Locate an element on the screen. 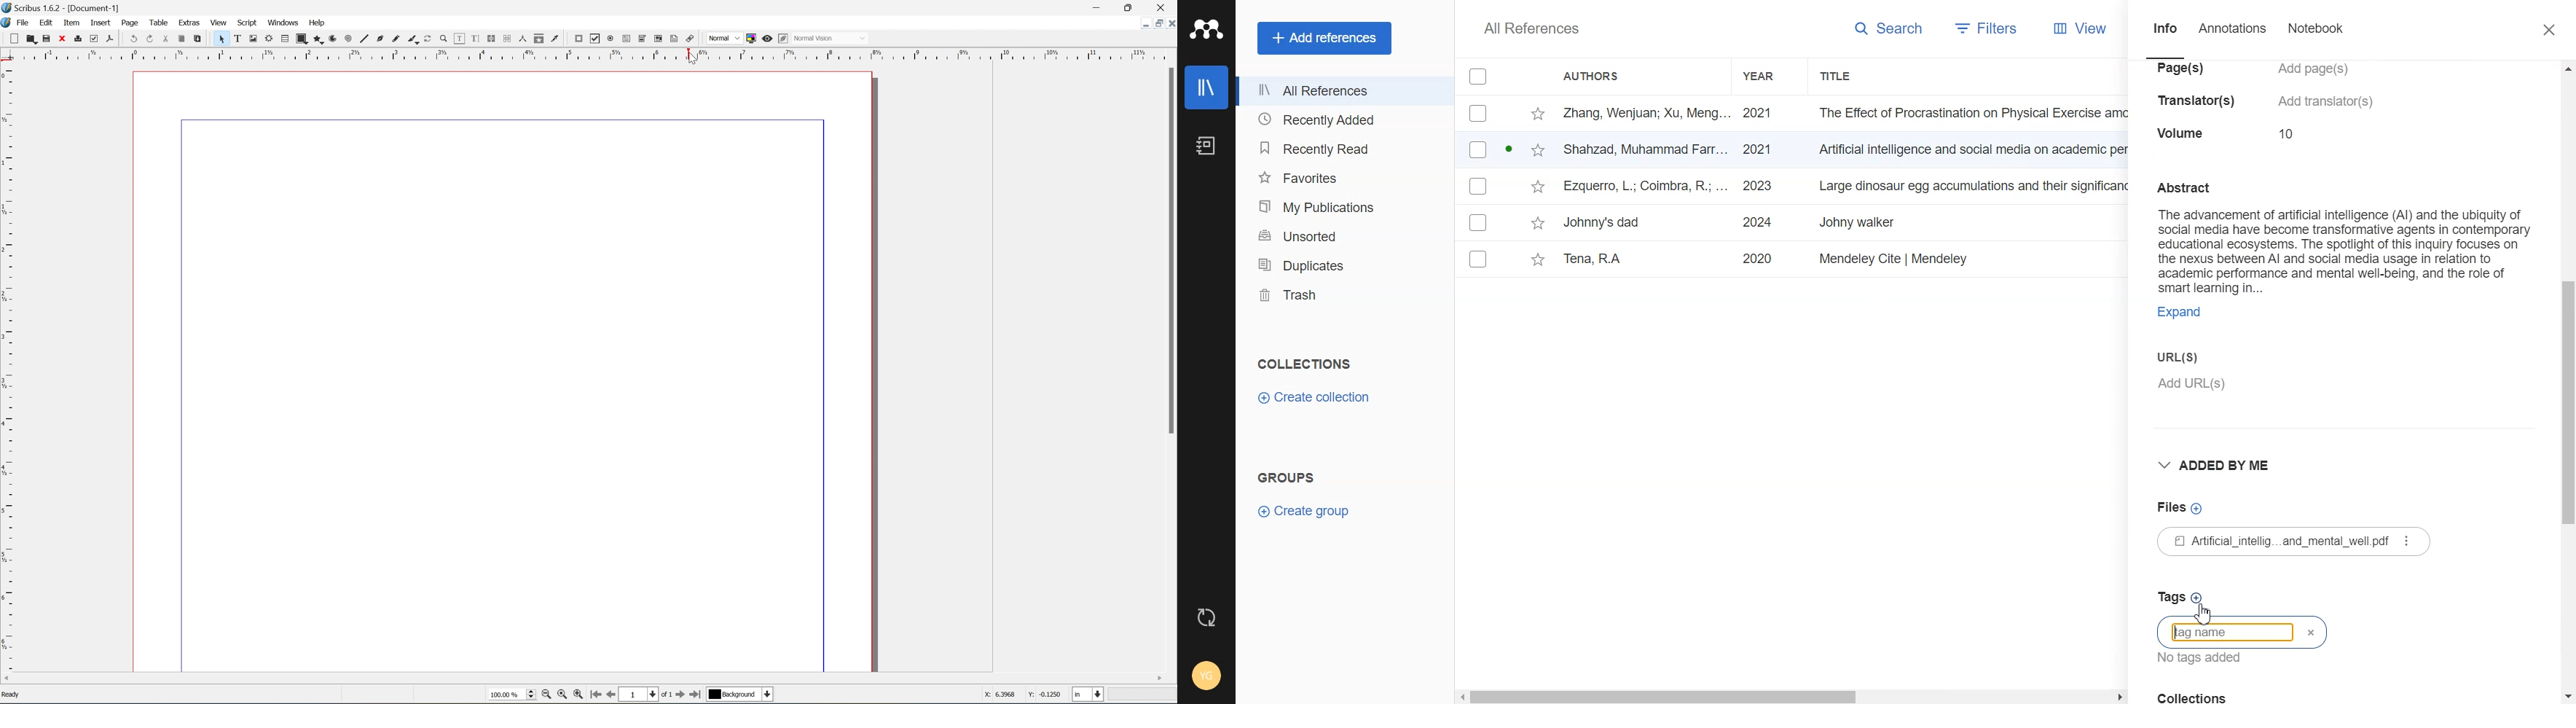 The width and height of the screenshot is (2576, 728). scroll bar is located at coordinates (1170, 250).